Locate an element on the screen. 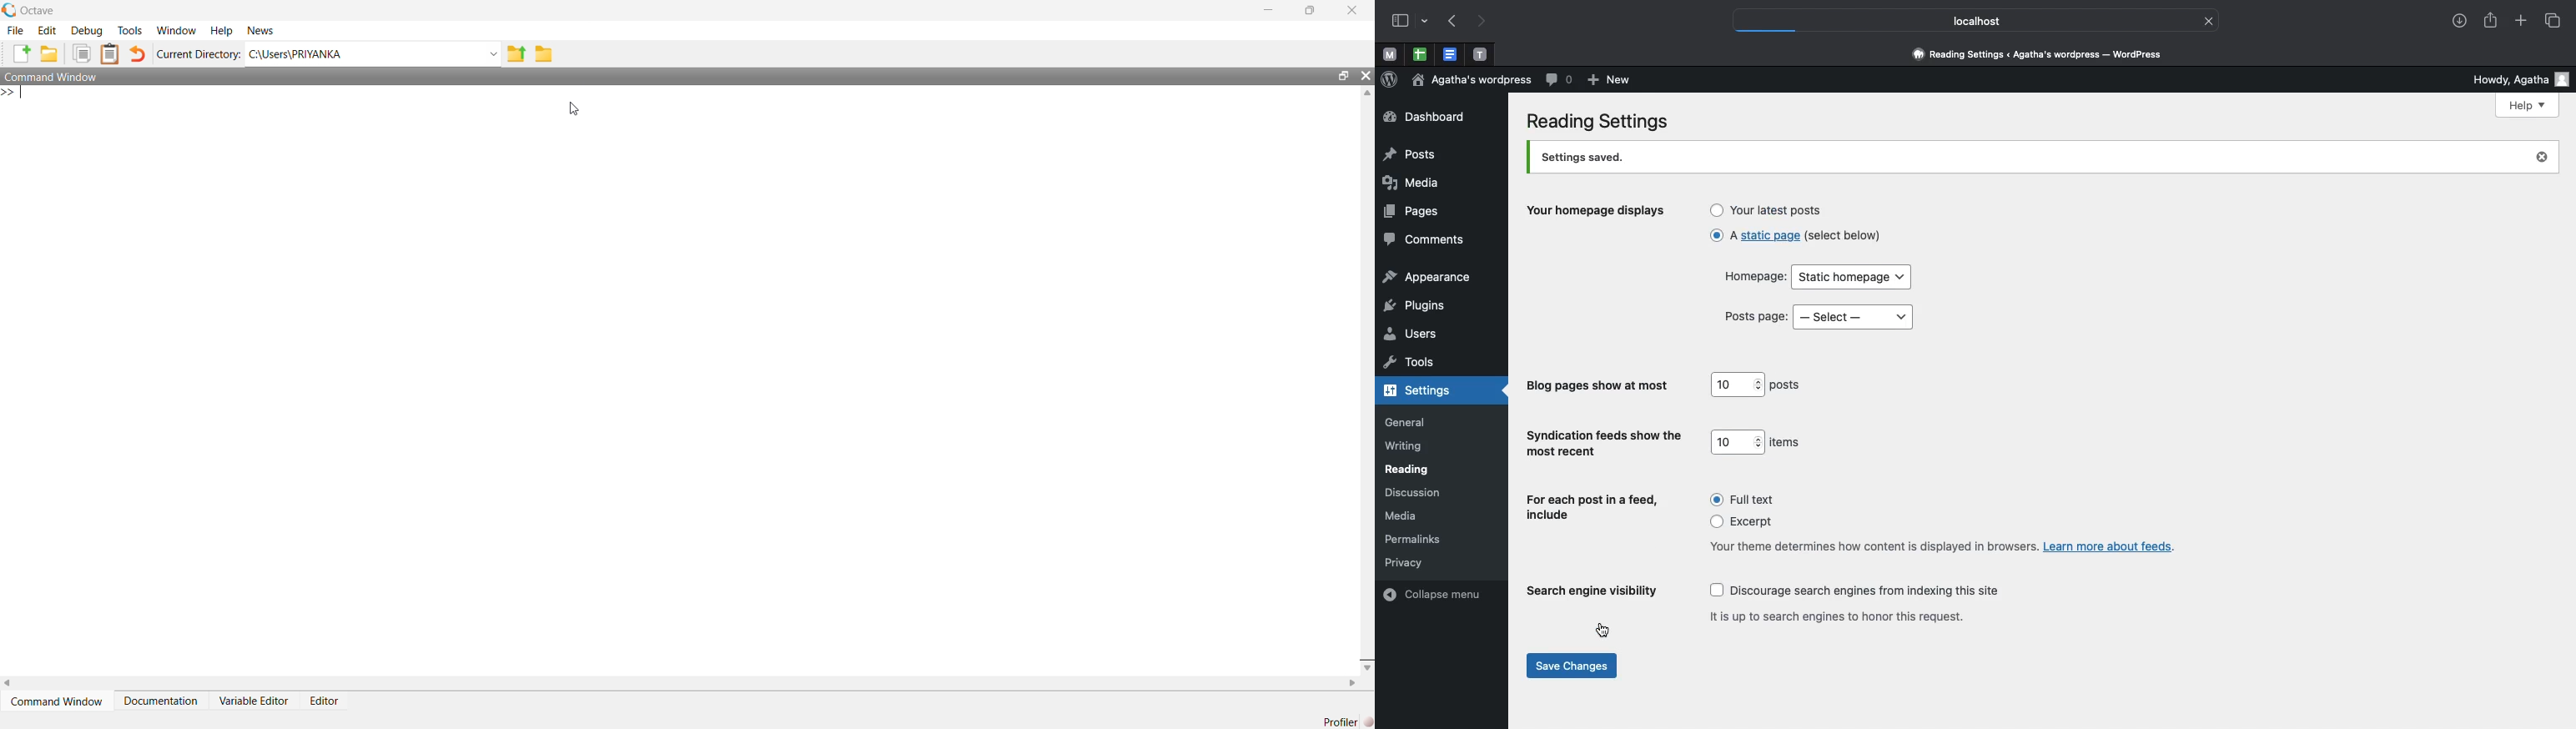  your homepage displays is located at coordinates (1600, 213).